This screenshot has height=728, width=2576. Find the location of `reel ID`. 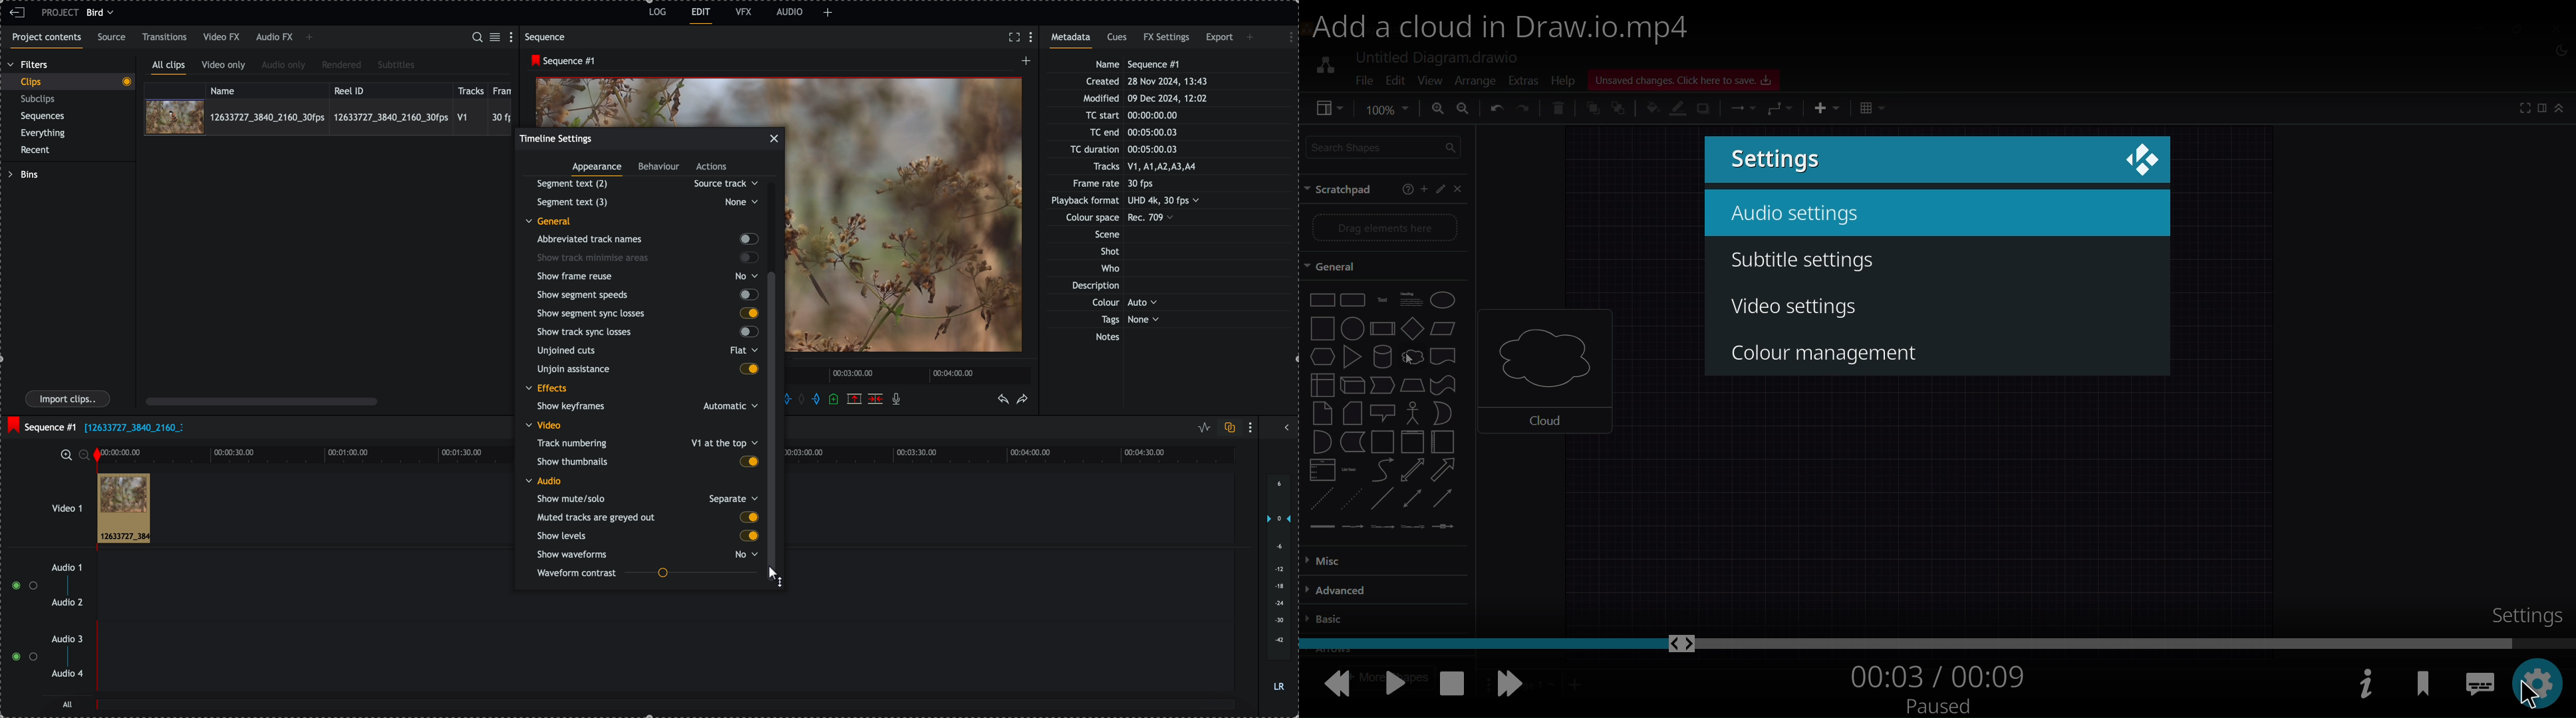

reel ID is located at coordinates (390, 89).